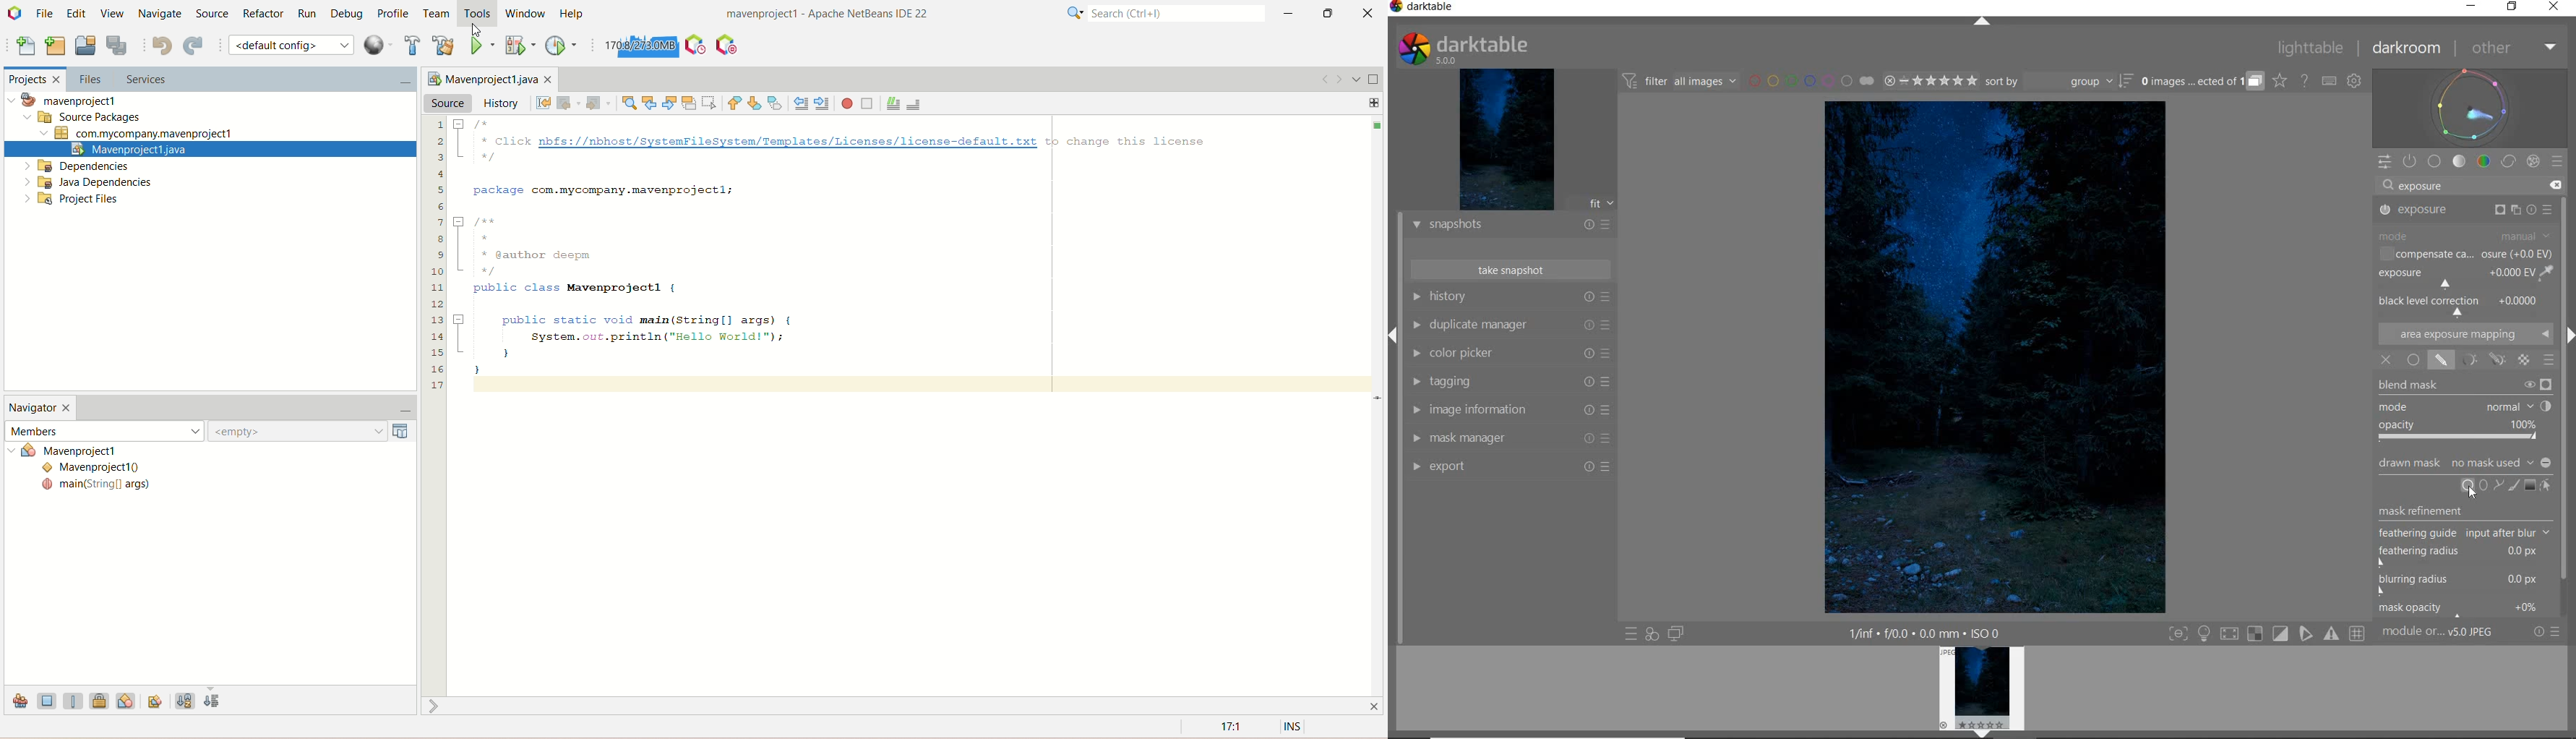  Describe the element at coordinates (566, 257) in the screenshot. I see `od+ Gauthor deepm*/ public class Mavenproject {` at that location.